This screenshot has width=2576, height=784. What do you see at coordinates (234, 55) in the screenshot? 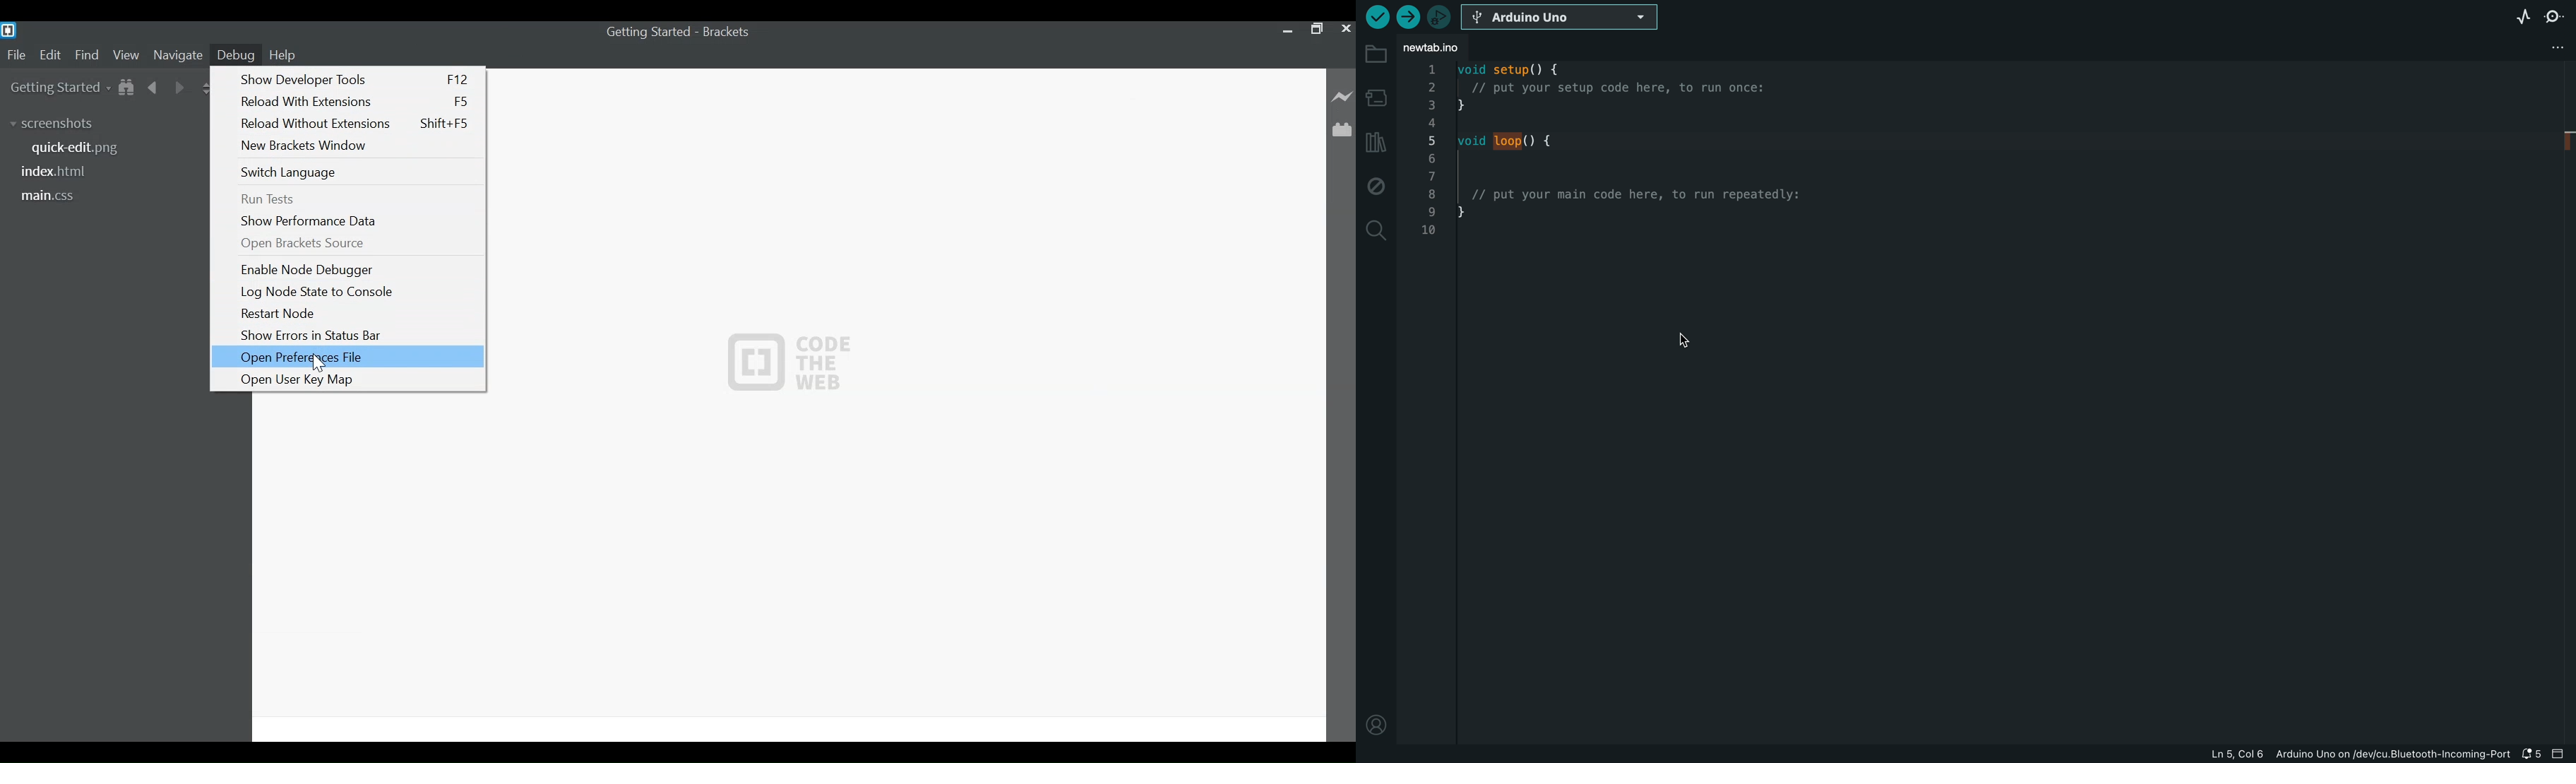
I see `Debug` at bounding box center [234, 55].